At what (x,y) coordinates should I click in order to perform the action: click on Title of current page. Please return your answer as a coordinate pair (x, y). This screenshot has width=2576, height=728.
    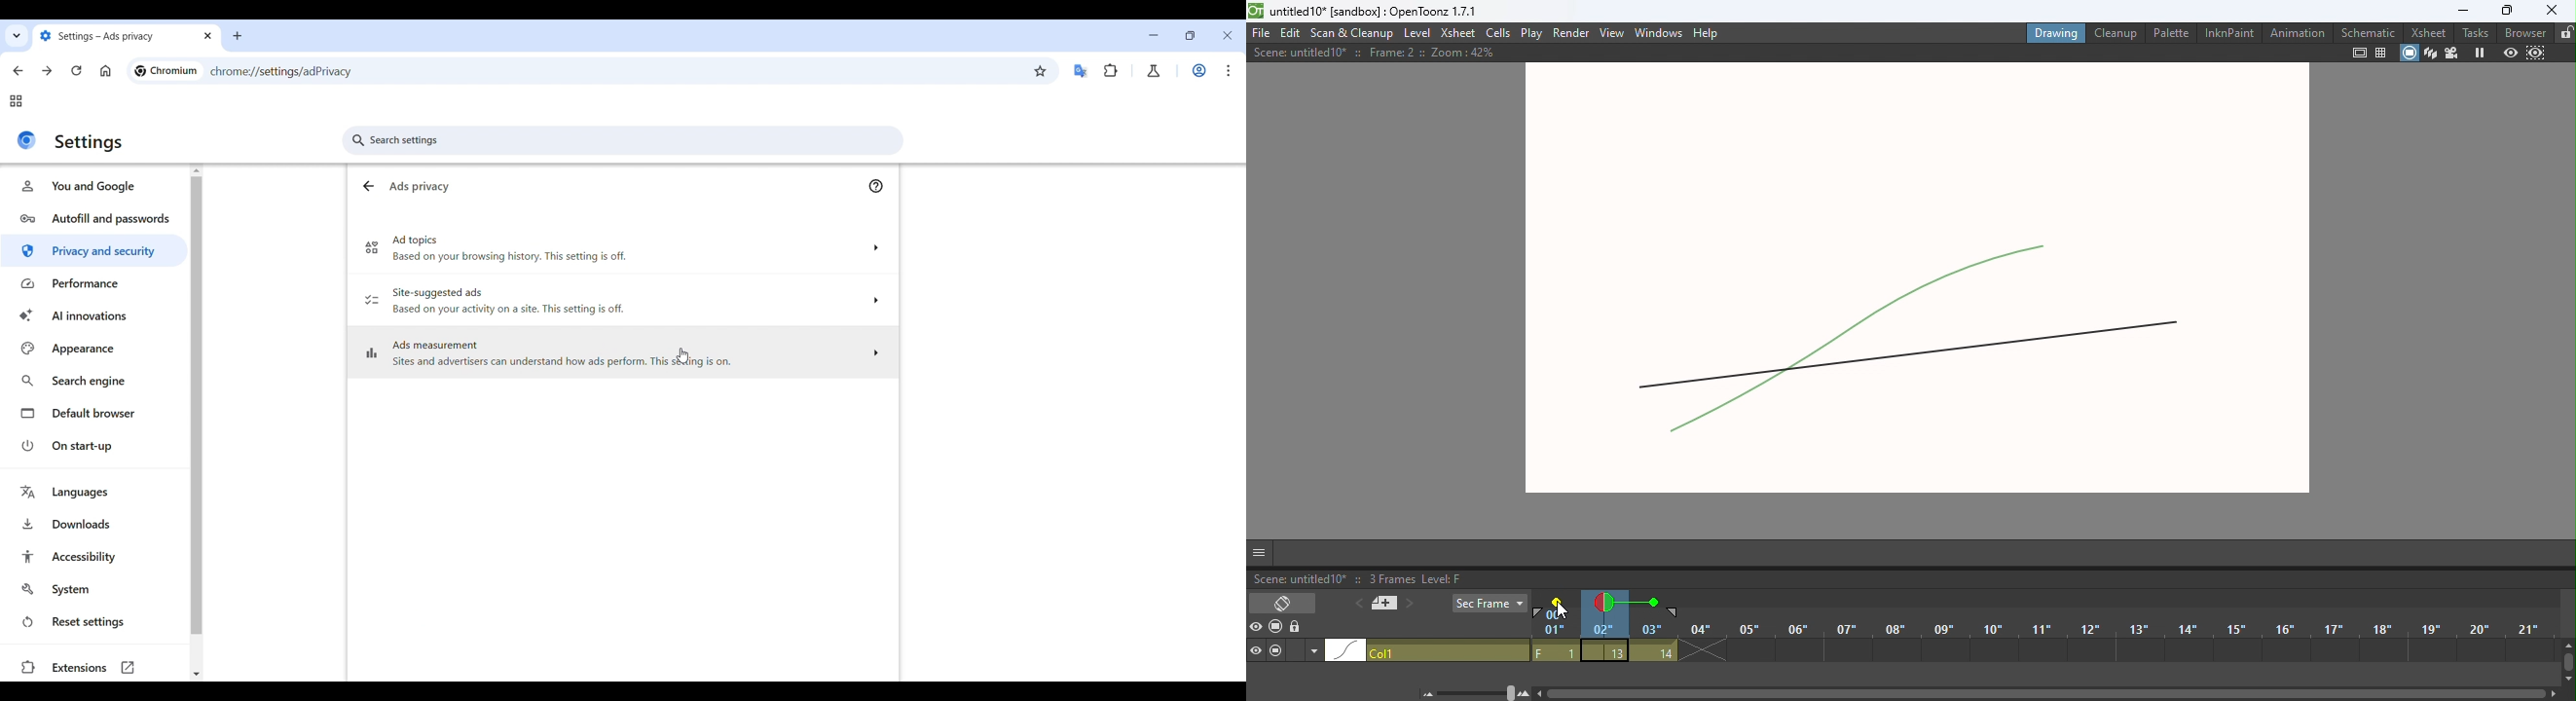
    Looking at the image, I should click on (88, 143).